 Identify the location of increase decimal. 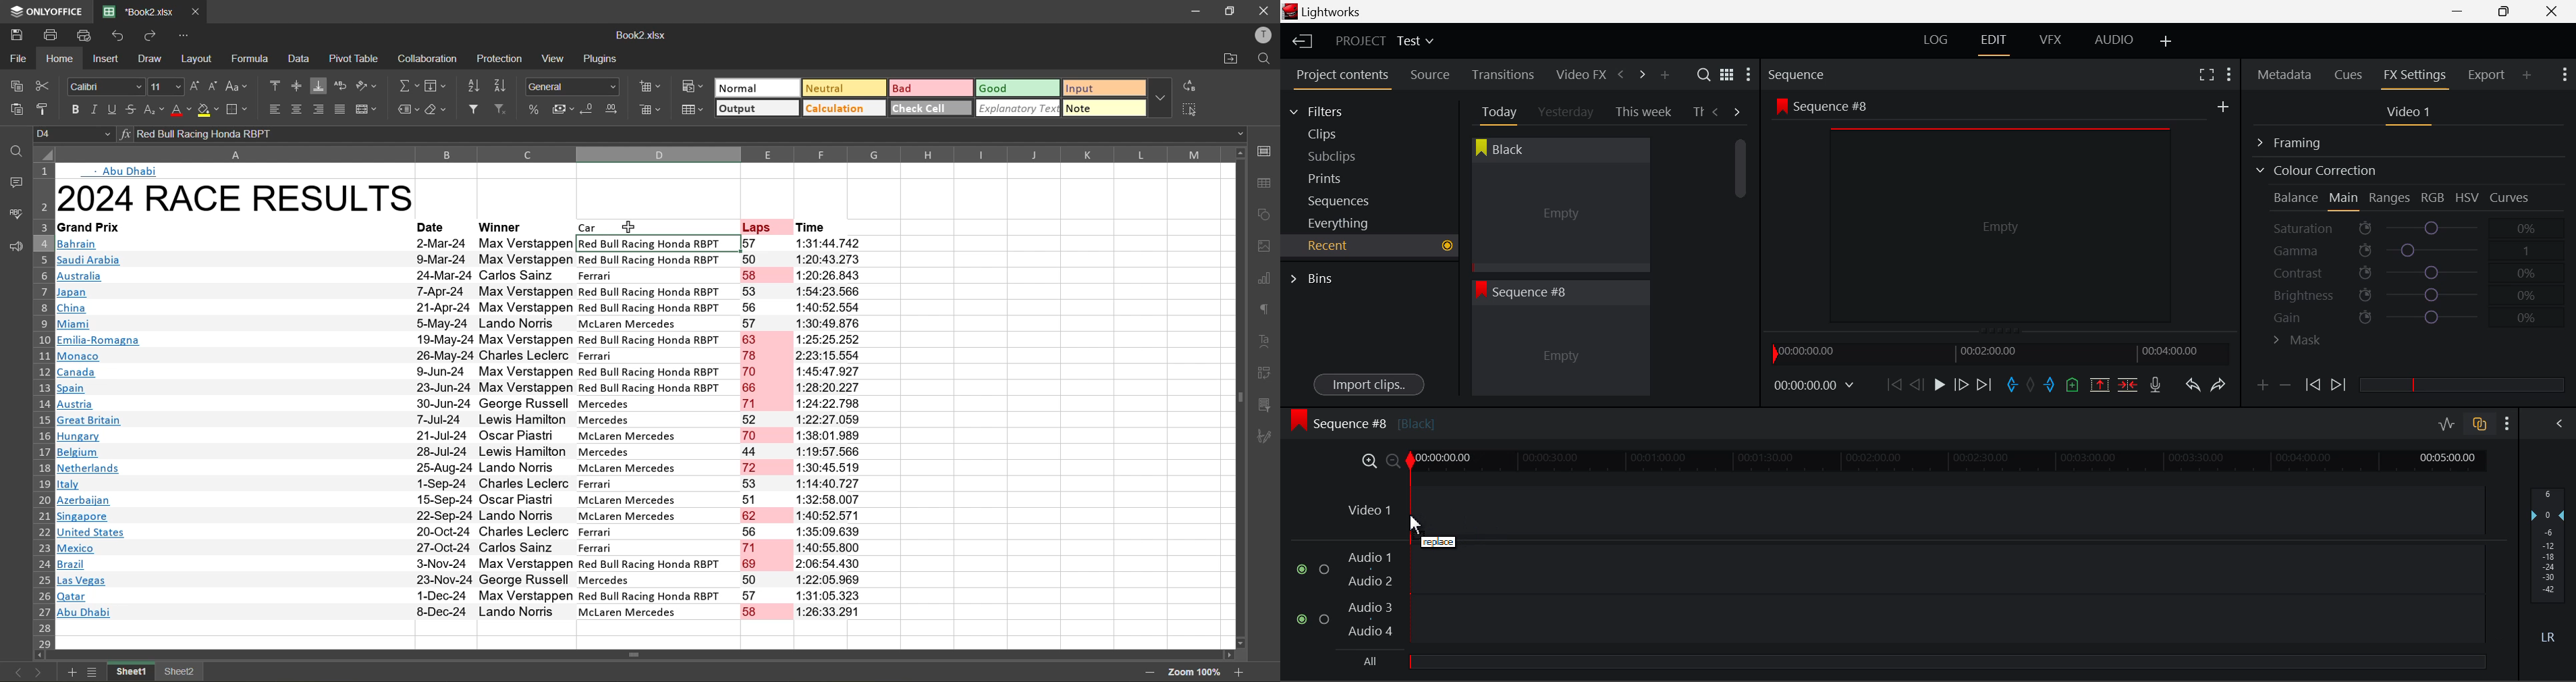
(616, 111).